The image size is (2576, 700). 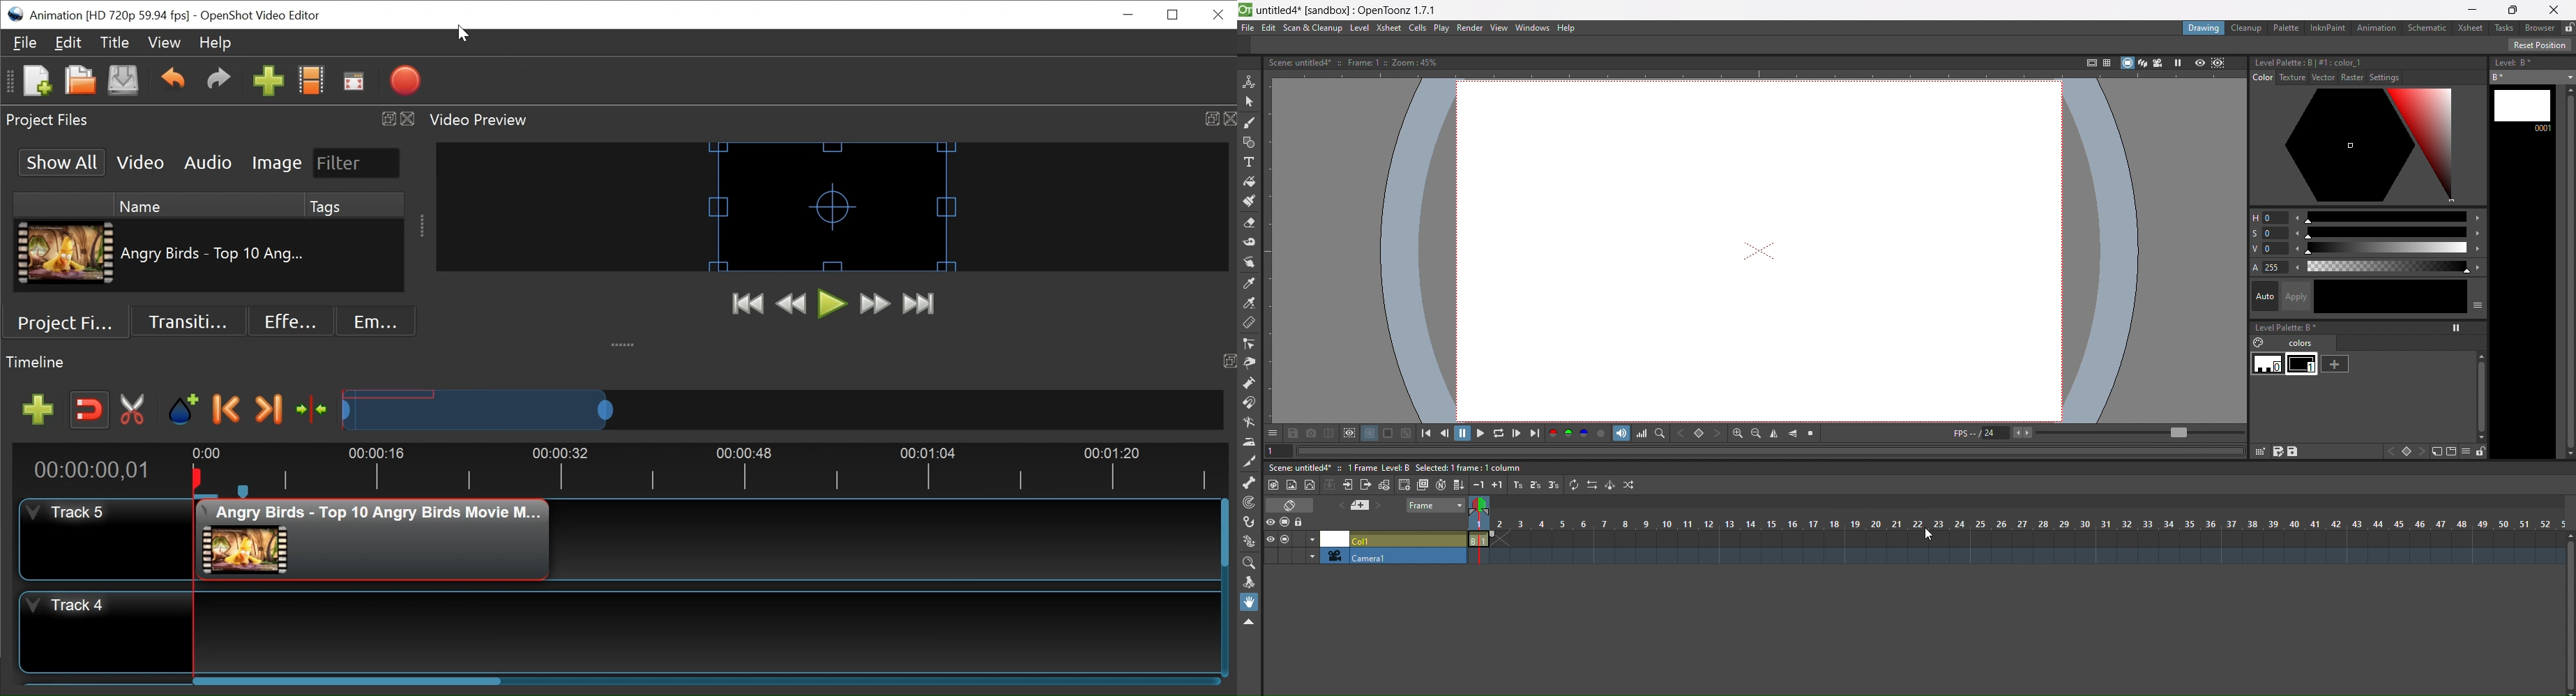 What do you see at coordinates (1737, 433) in the screenshot?
I see `zoom in` at bounding box center [1737, 433].